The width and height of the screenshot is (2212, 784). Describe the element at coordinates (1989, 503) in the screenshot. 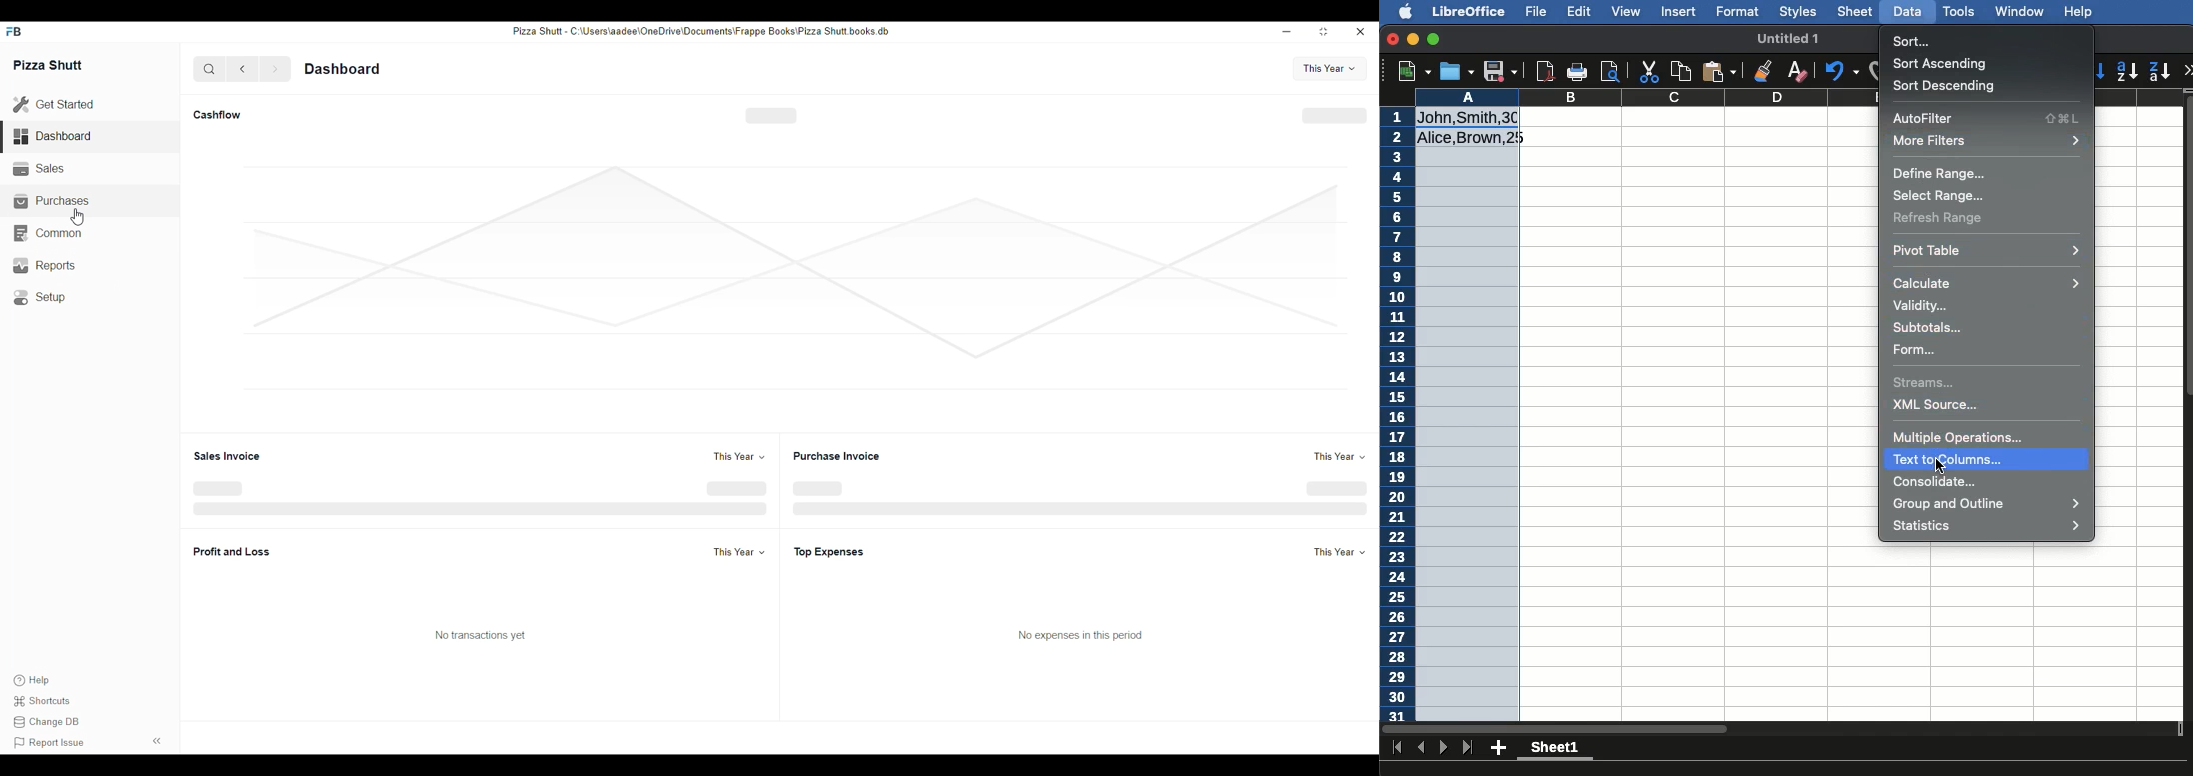

I see `Group and outline` at that location.